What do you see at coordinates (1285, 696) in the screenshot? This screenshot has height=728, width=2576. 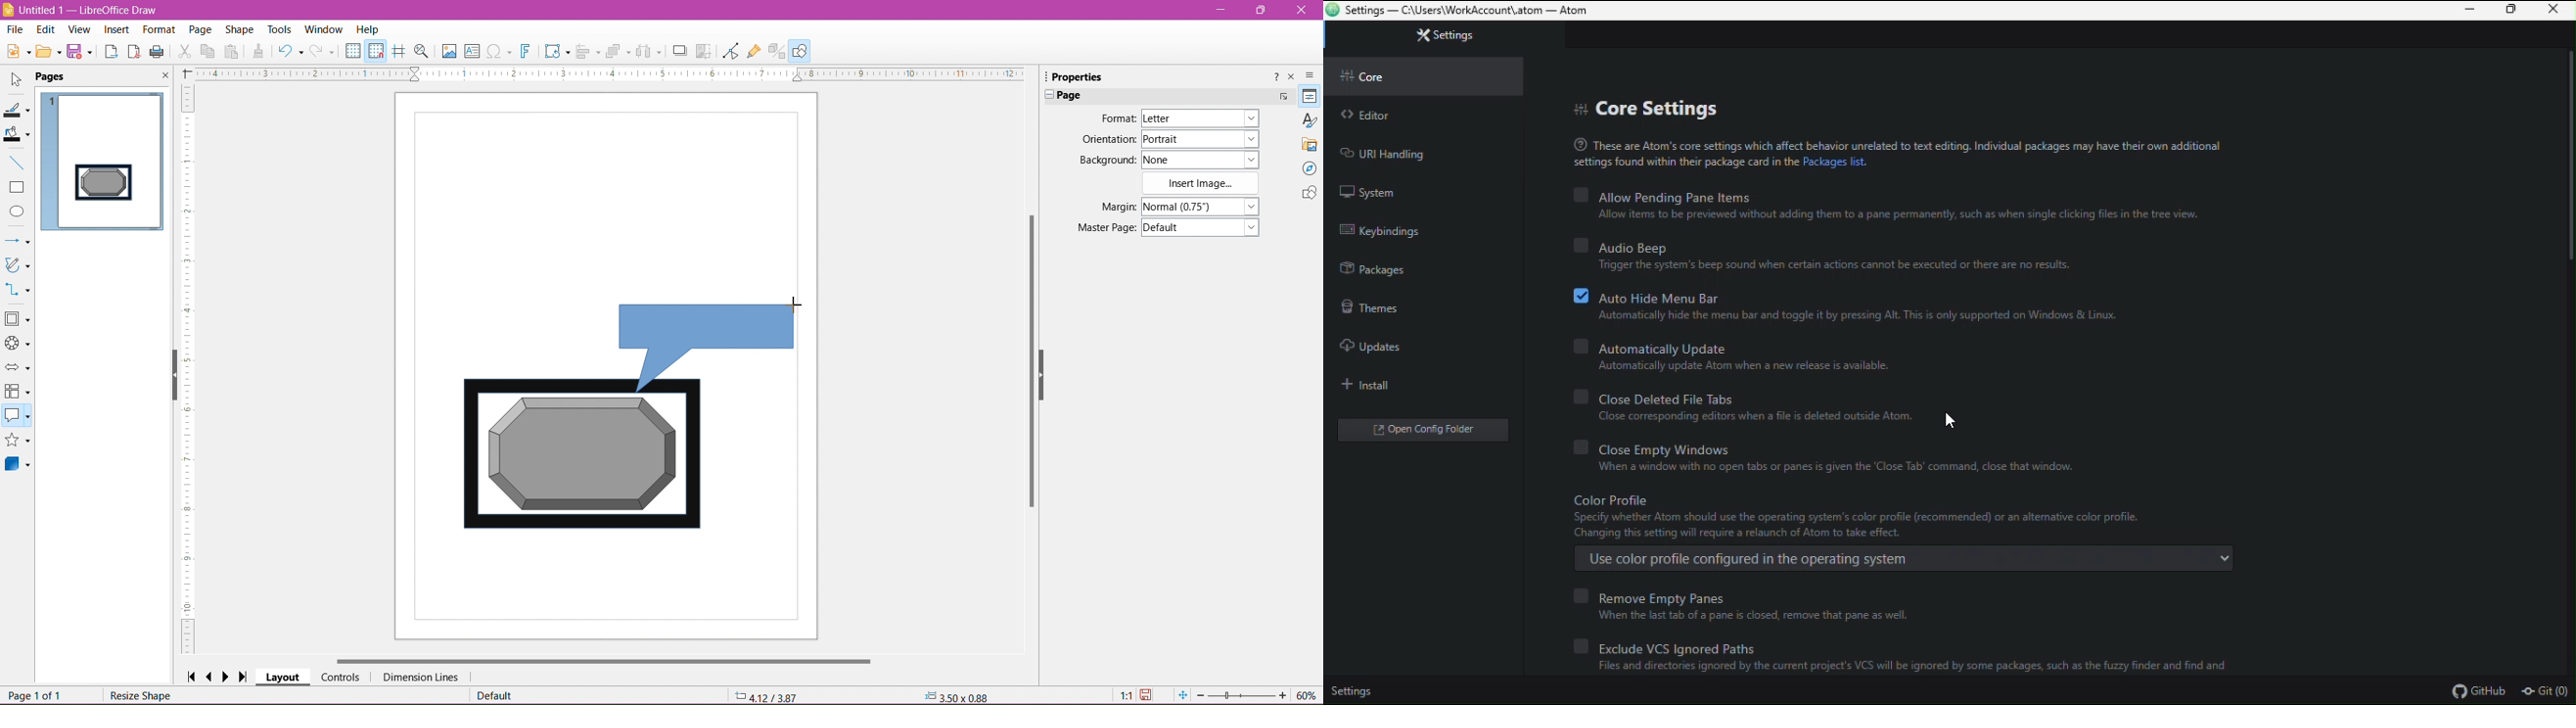 I see `Zoom In` at bounding box center [1285, 696].